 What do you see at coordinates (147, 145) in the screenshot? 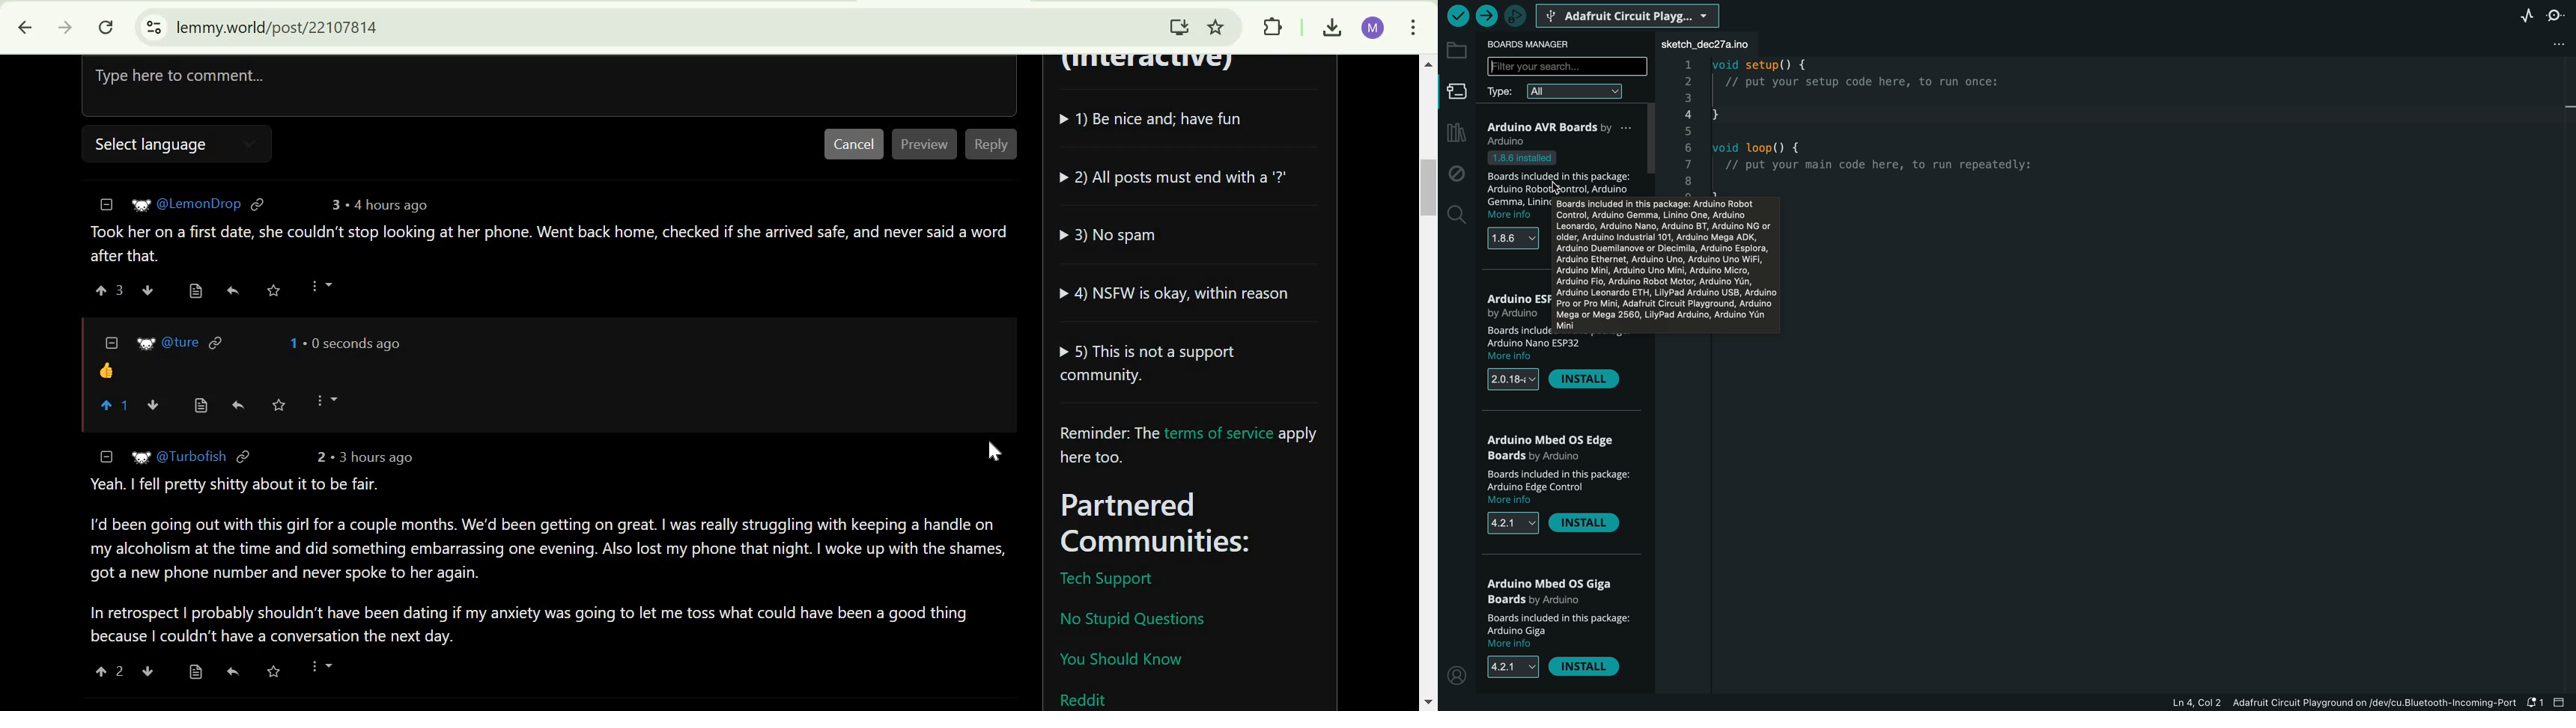
I see `Select language` at bounding box center [147, 145].